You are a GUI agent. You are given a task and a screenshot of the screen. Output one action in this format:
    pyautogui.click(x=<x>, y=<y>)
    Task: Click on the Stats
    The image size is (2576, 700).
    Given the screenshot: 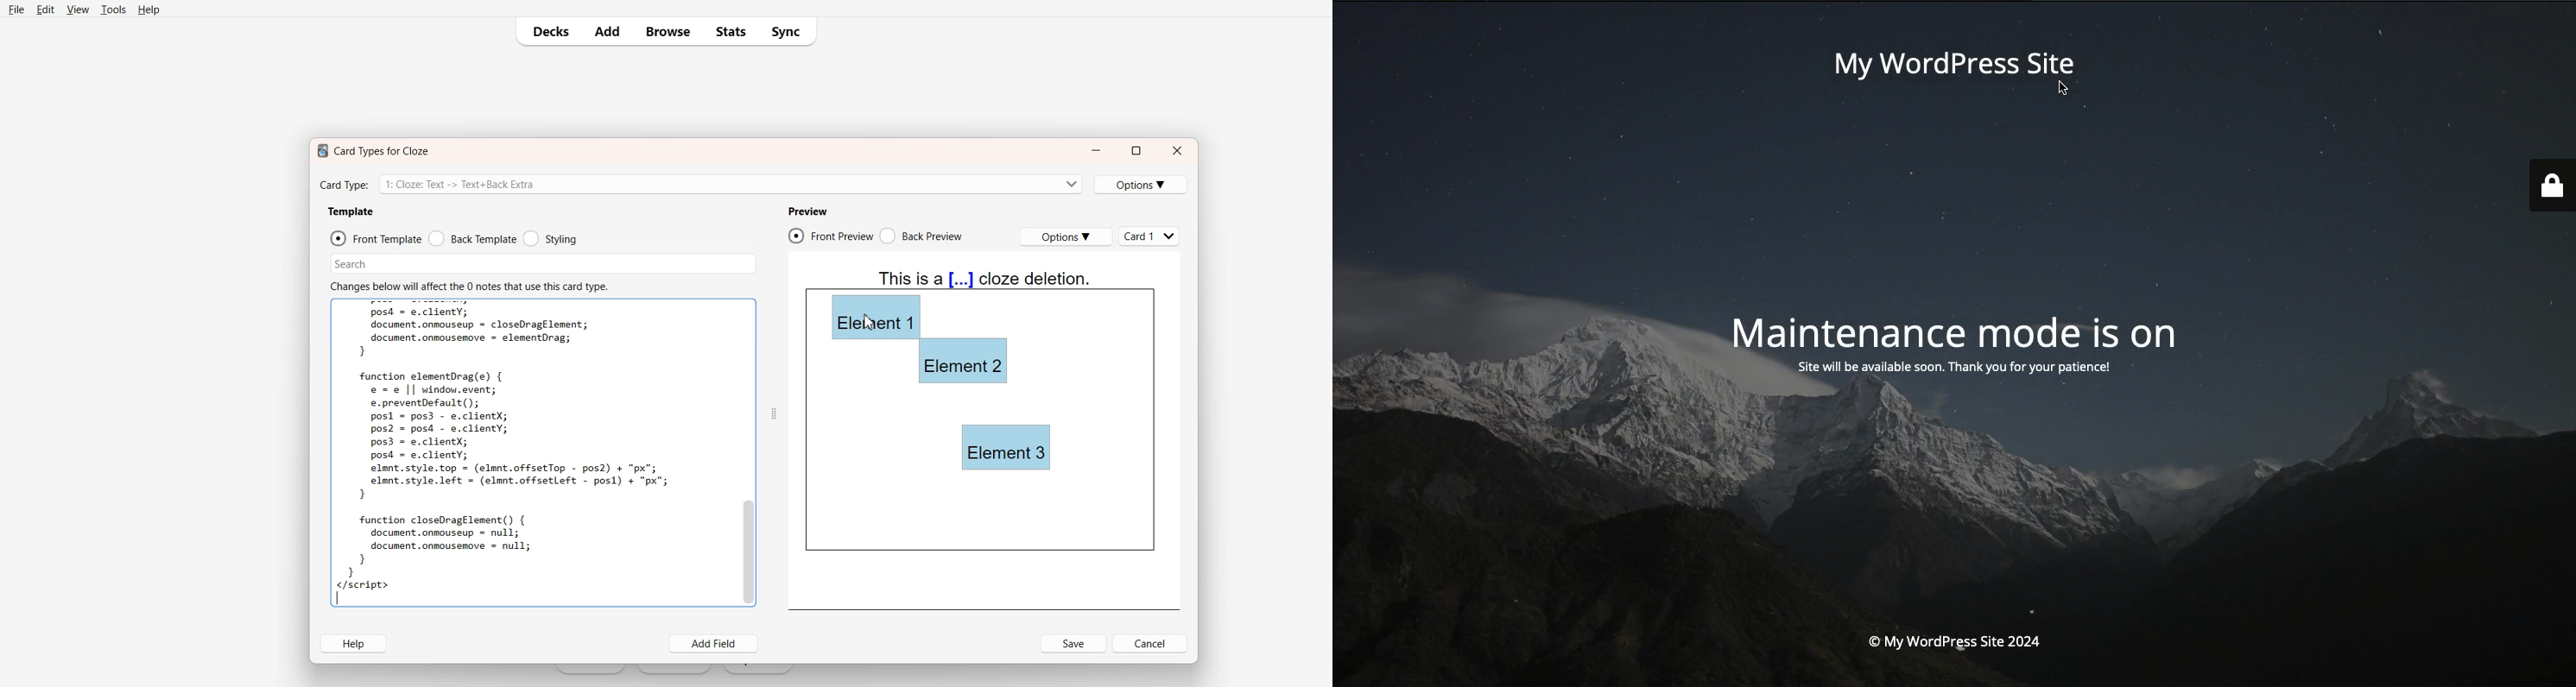 What is the action you would take?
    pyautogui.click(x=730, y=32)
    